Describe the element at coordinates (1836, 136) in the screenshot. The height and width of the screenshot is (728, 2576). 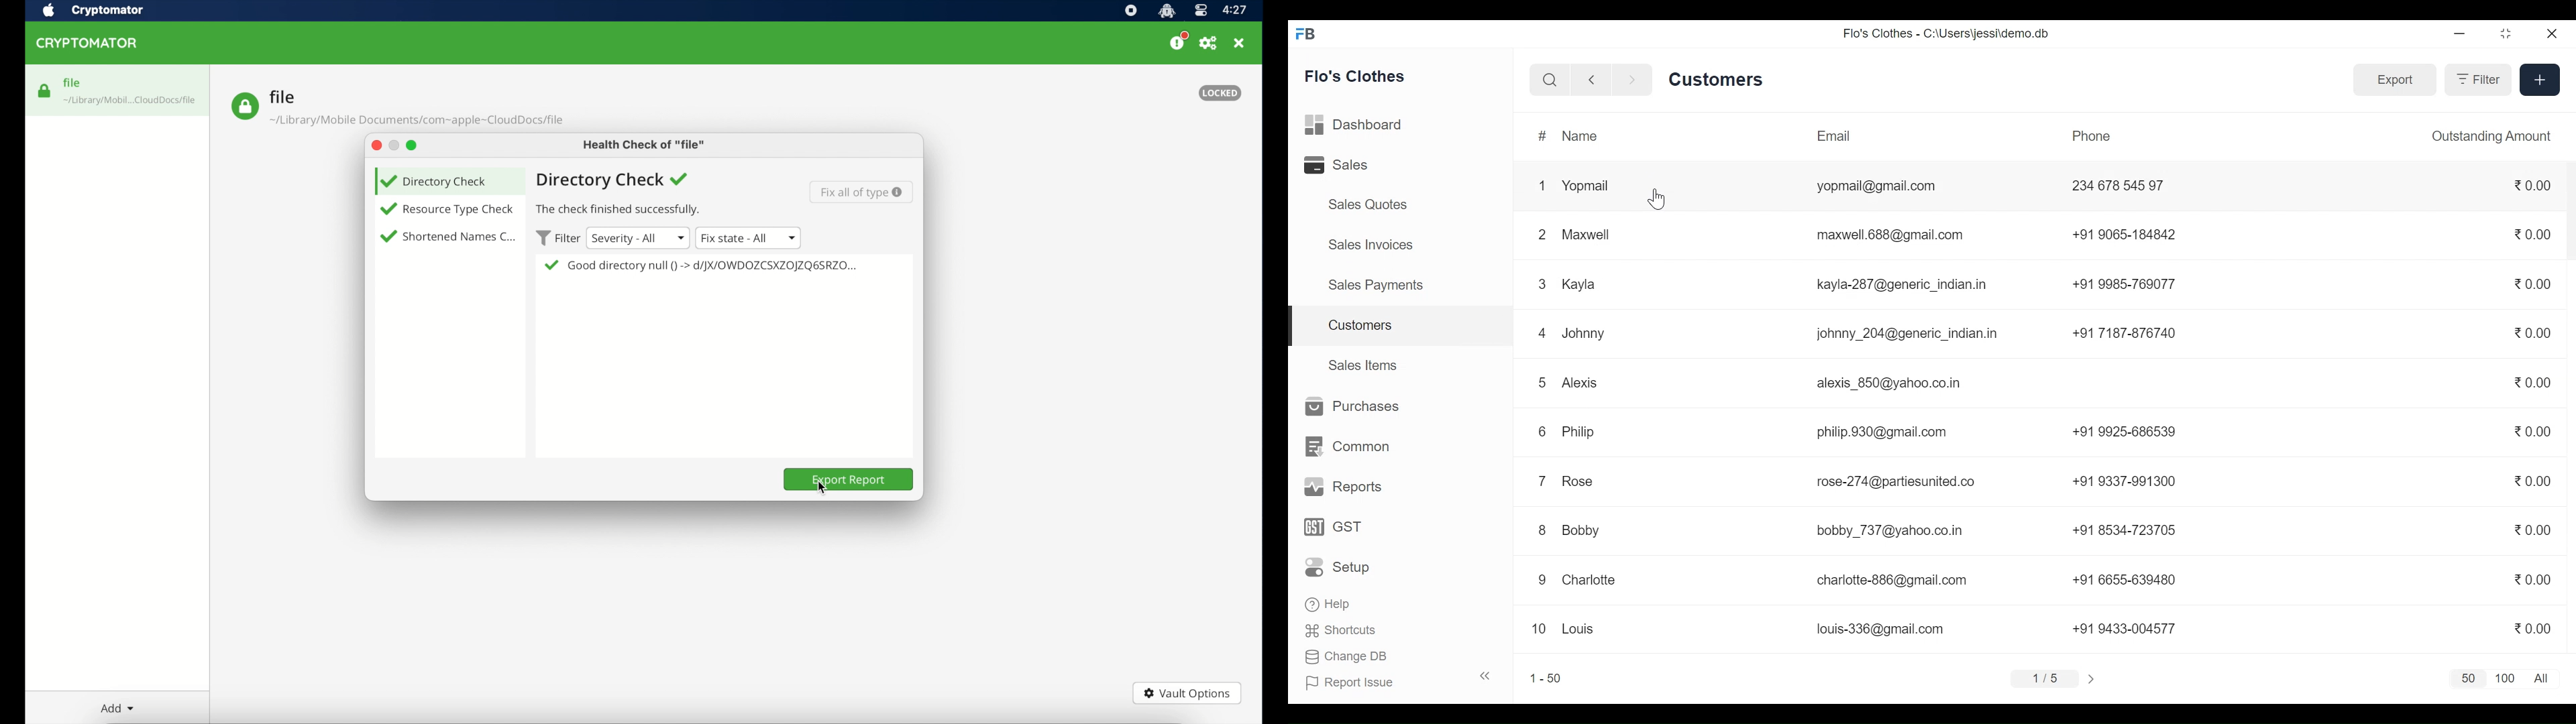
I see `Email` at that location.